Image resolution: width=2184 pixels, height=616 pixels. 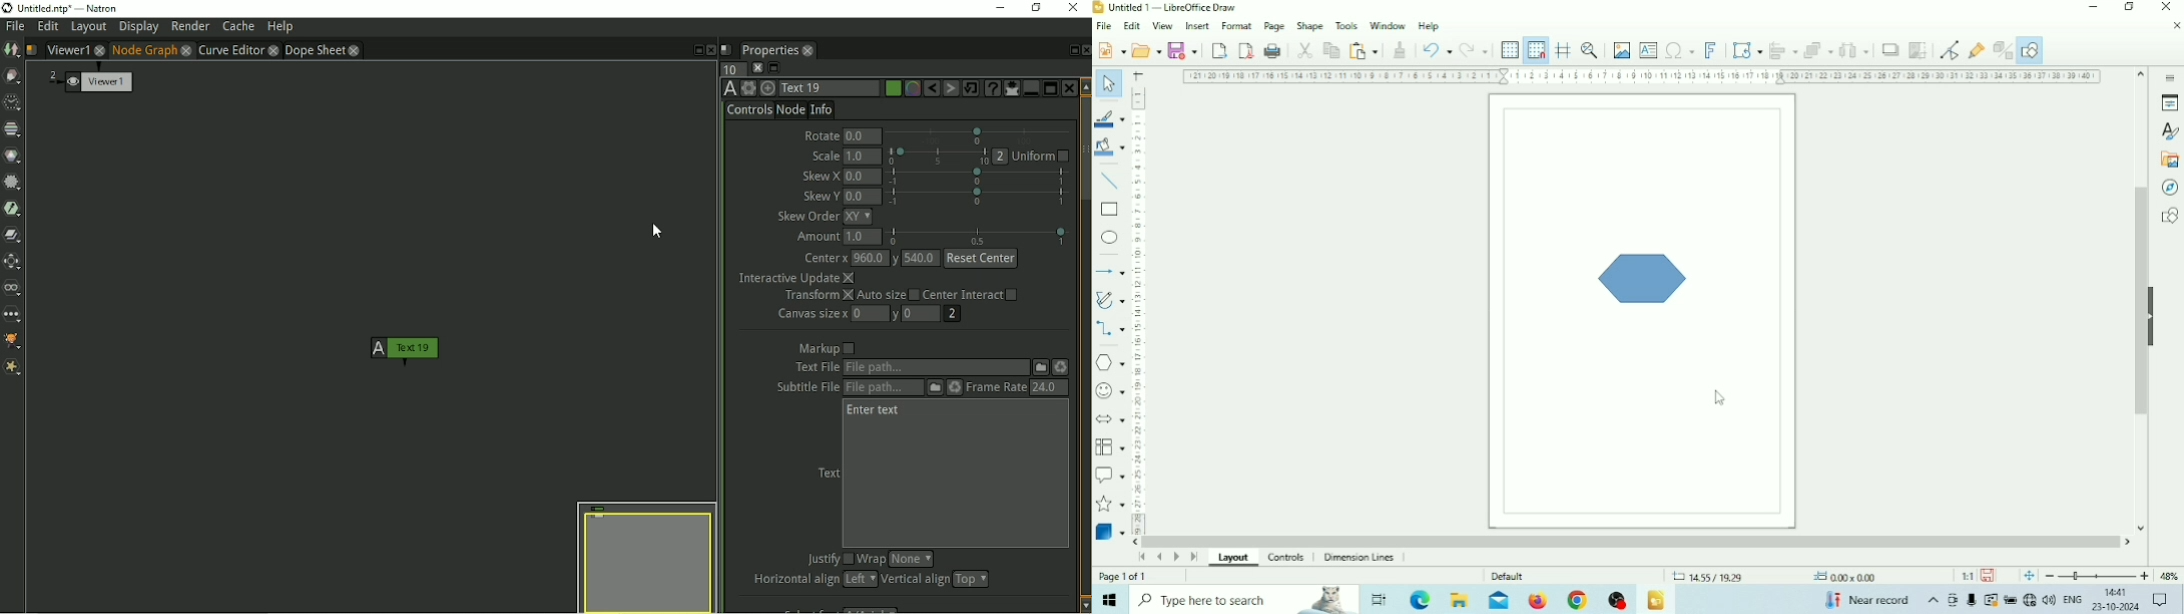 What do you see at coordinates (2116, 607) in the screenshot?
I see `Date` at bounding box center [2116, 607].